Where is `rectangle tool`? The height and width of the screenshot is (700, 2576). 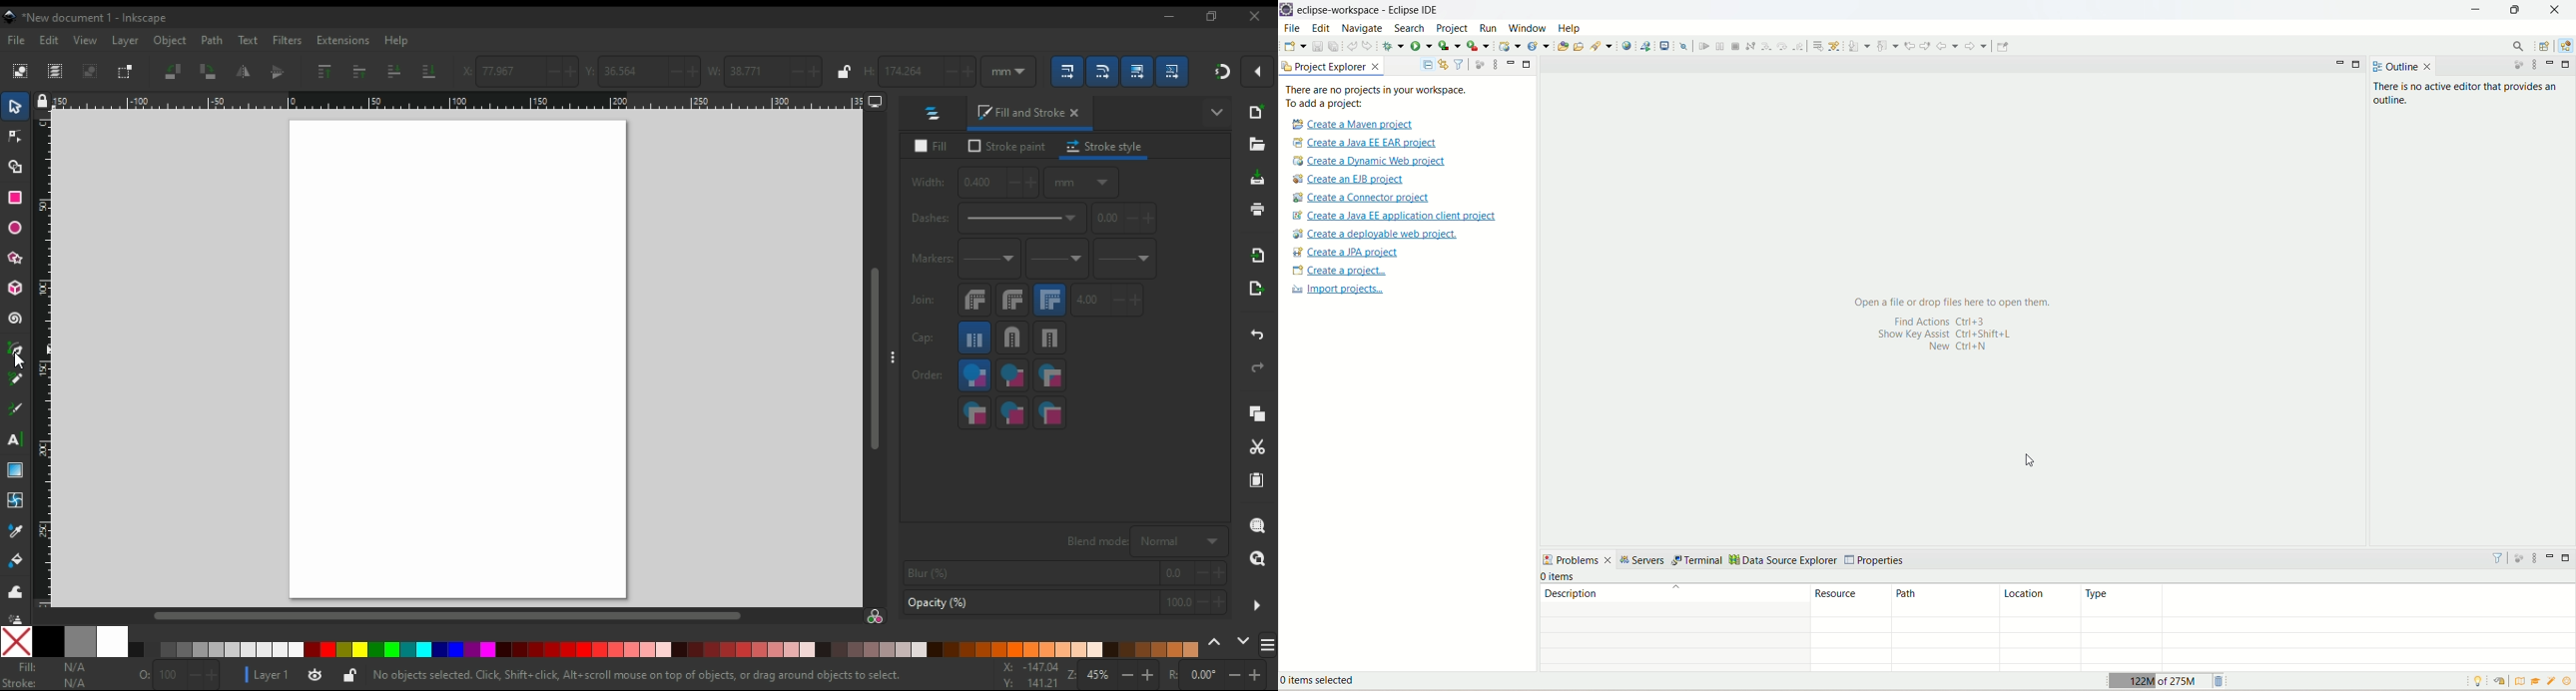 rectangle tool is located at coordinates (16, 197).